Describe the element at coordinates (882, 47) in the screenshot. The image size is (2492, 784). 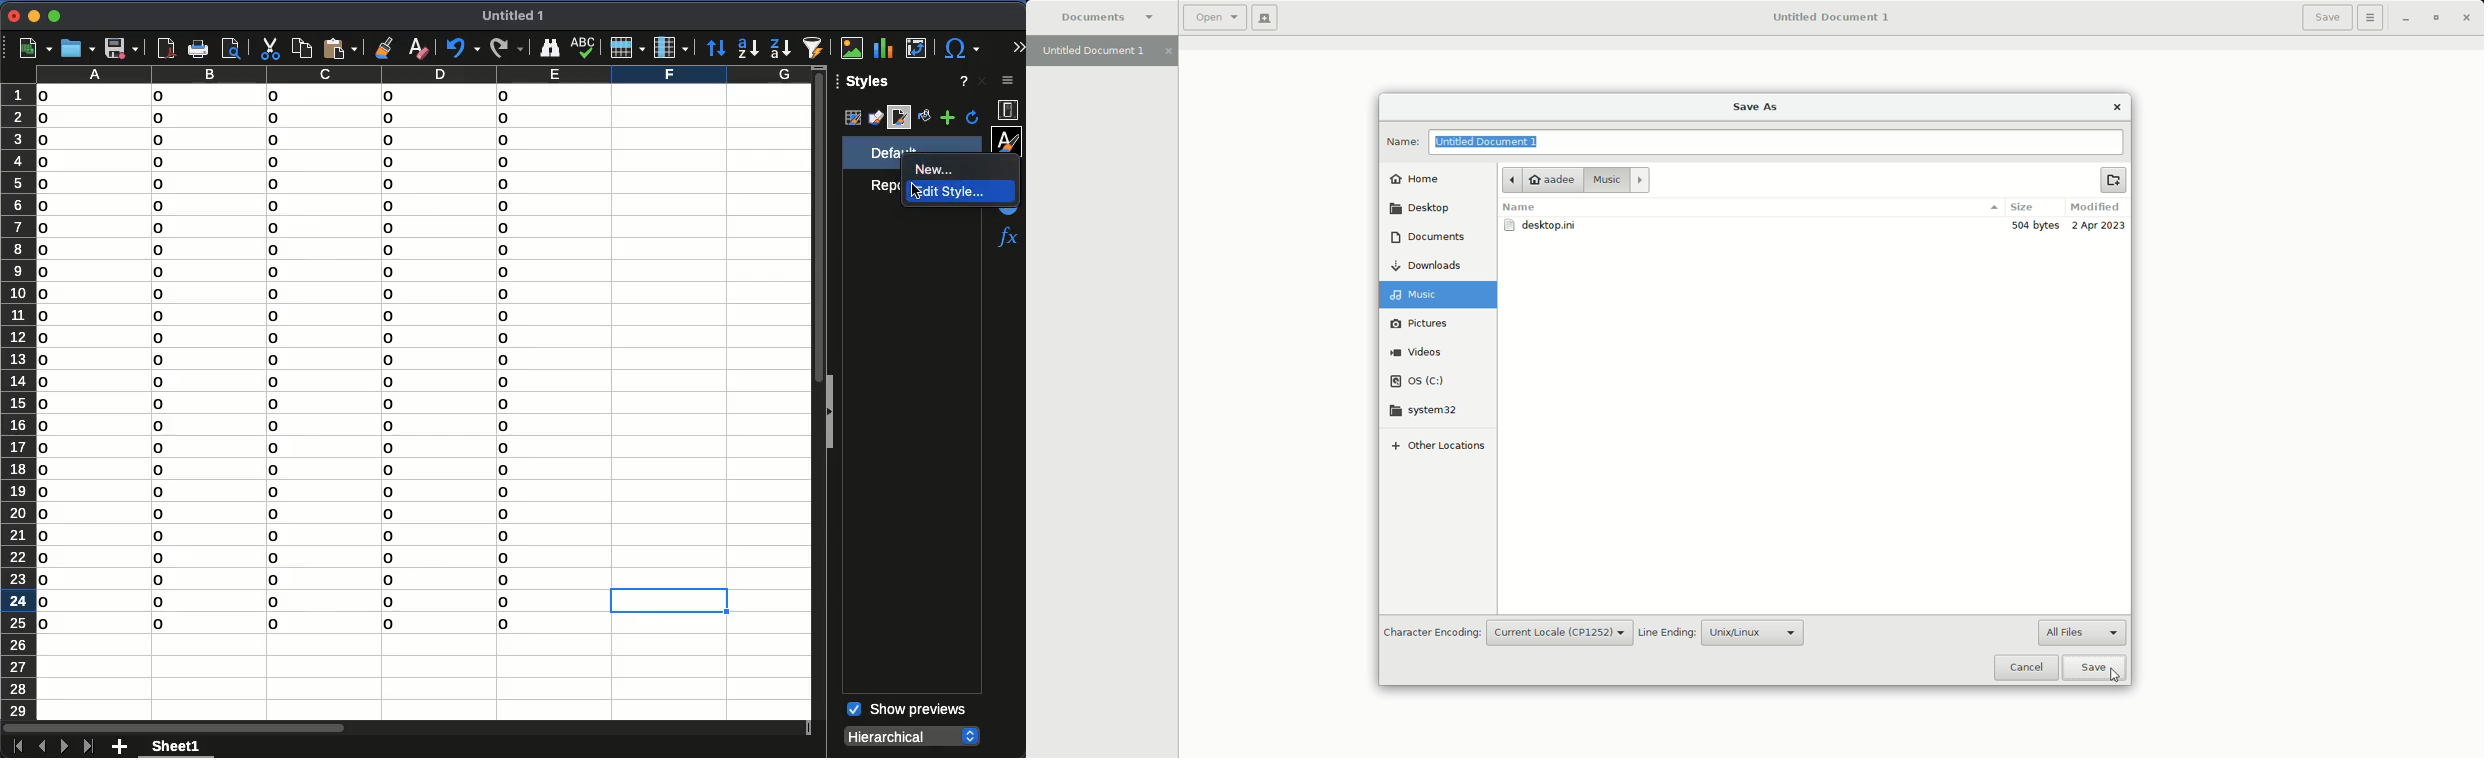
I see `chart` at that location.